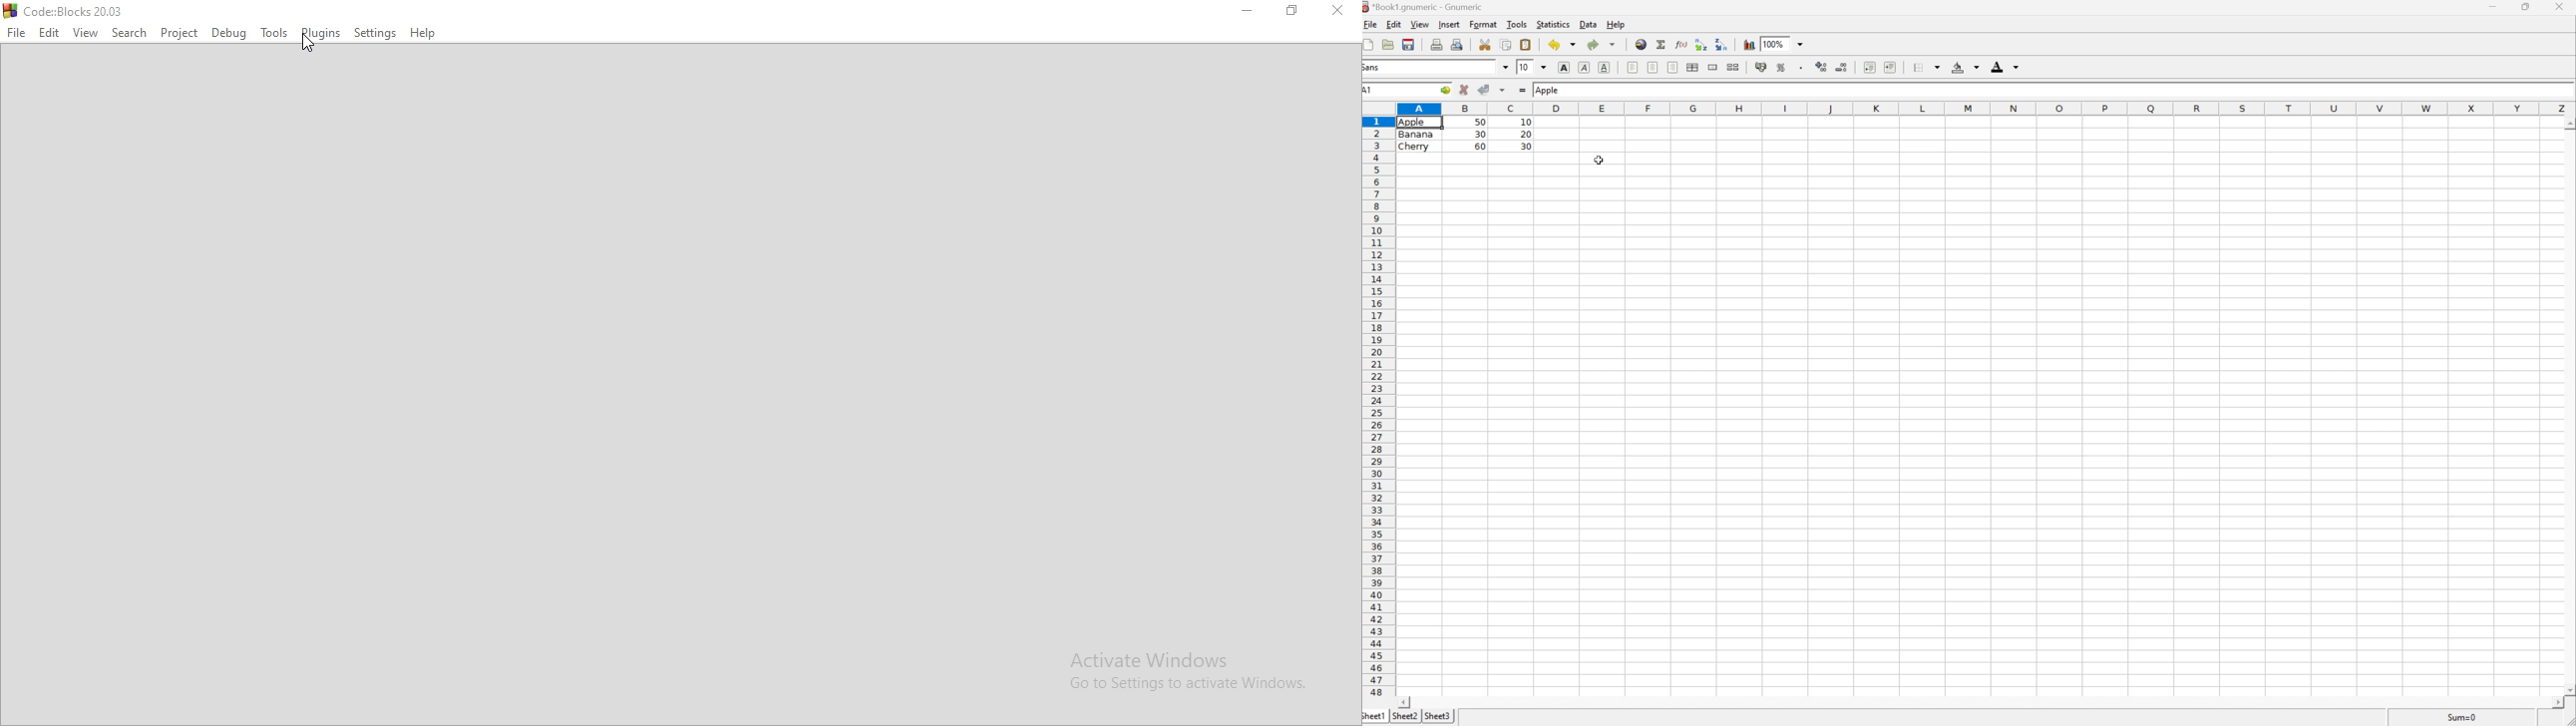  What do you see at coordinates (2556, 703) in the screenshot?
I see `scroll right` at bounding box center [2556, 703].